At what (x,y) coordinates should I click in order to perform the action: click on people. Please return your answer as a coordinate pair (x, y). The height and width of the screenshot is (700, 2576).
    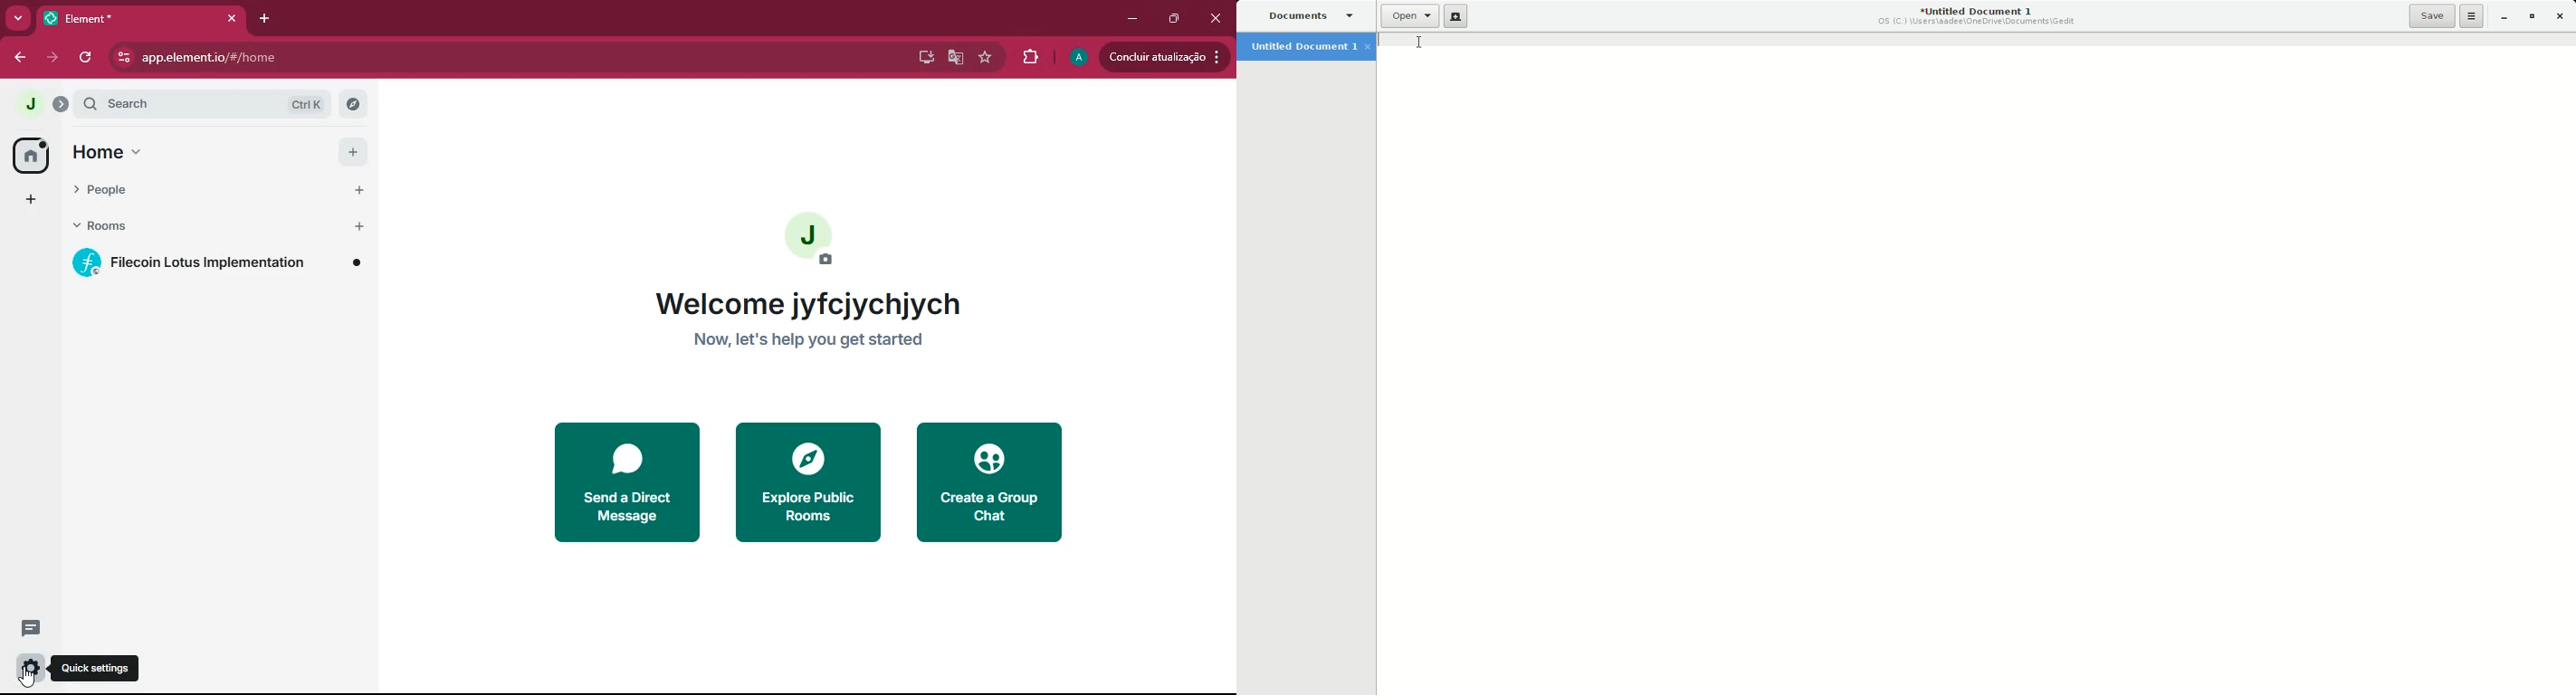
    Looking at the image, I should click on (184, 198).